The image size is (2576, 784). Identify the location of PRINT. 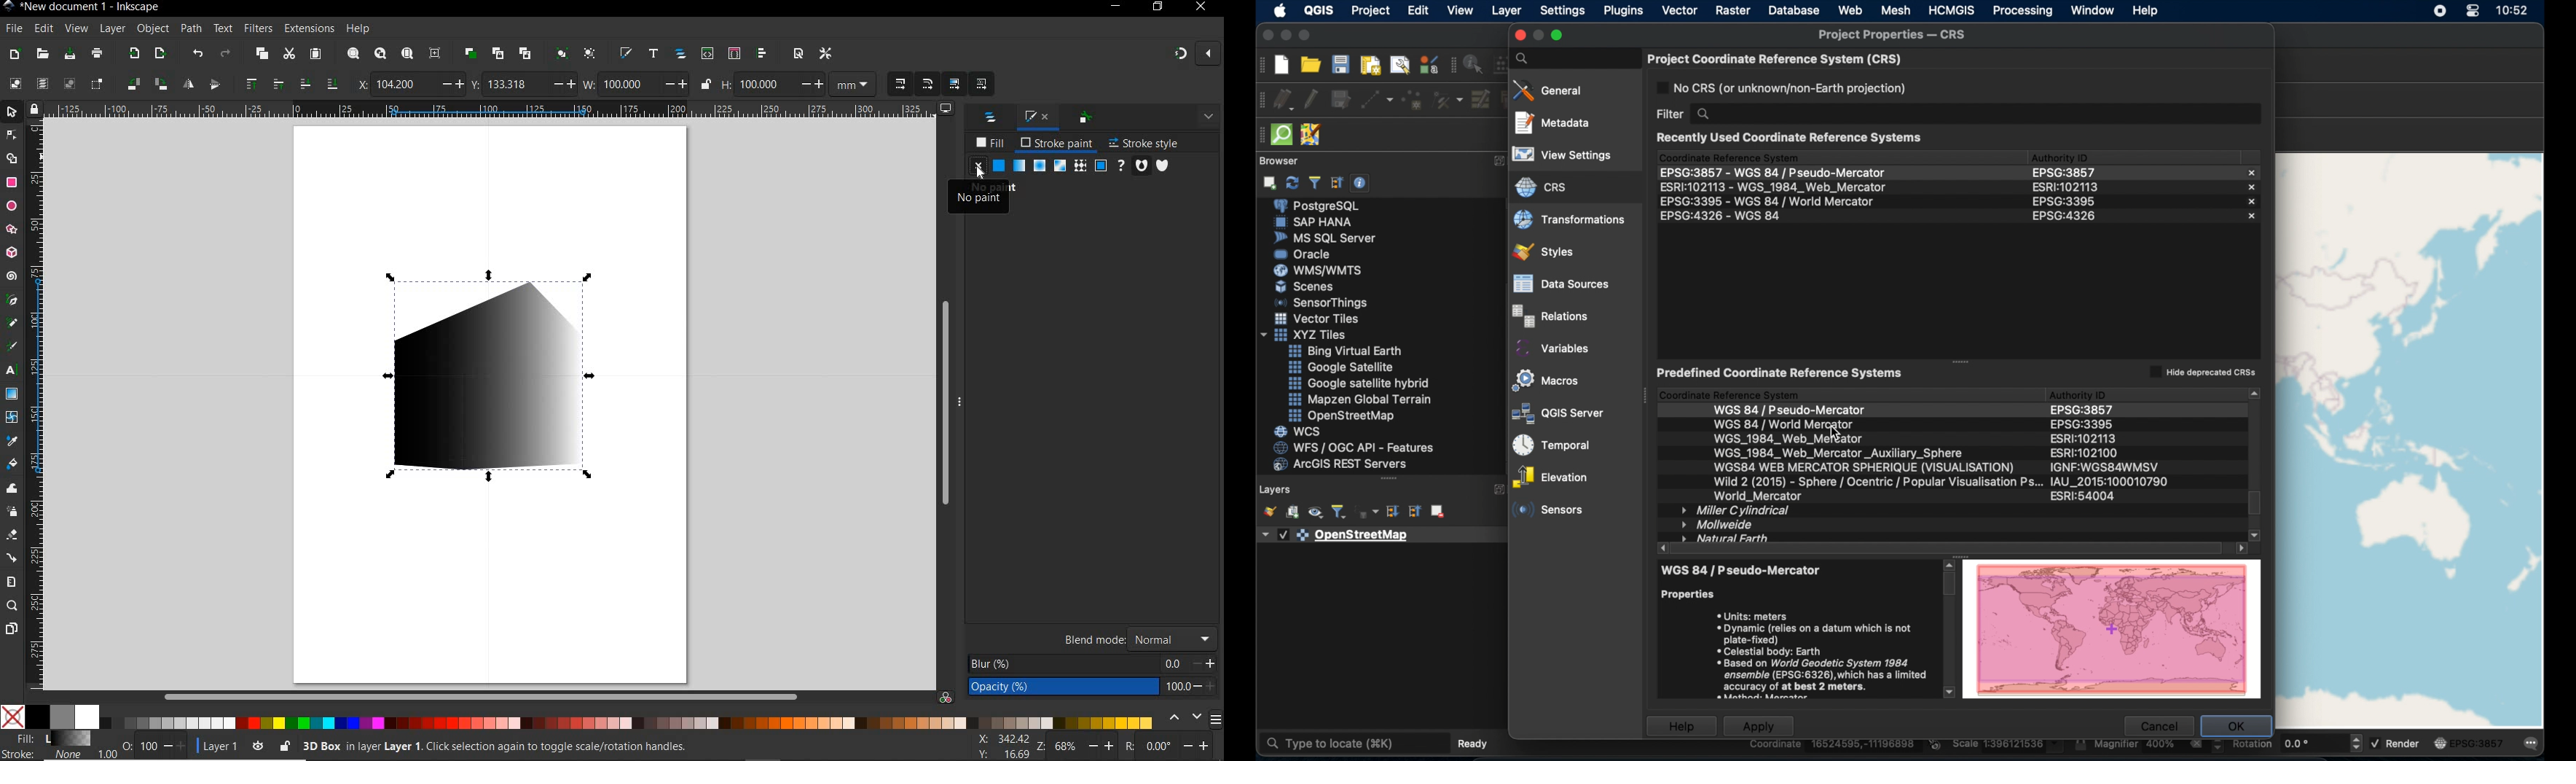
(98, 52).